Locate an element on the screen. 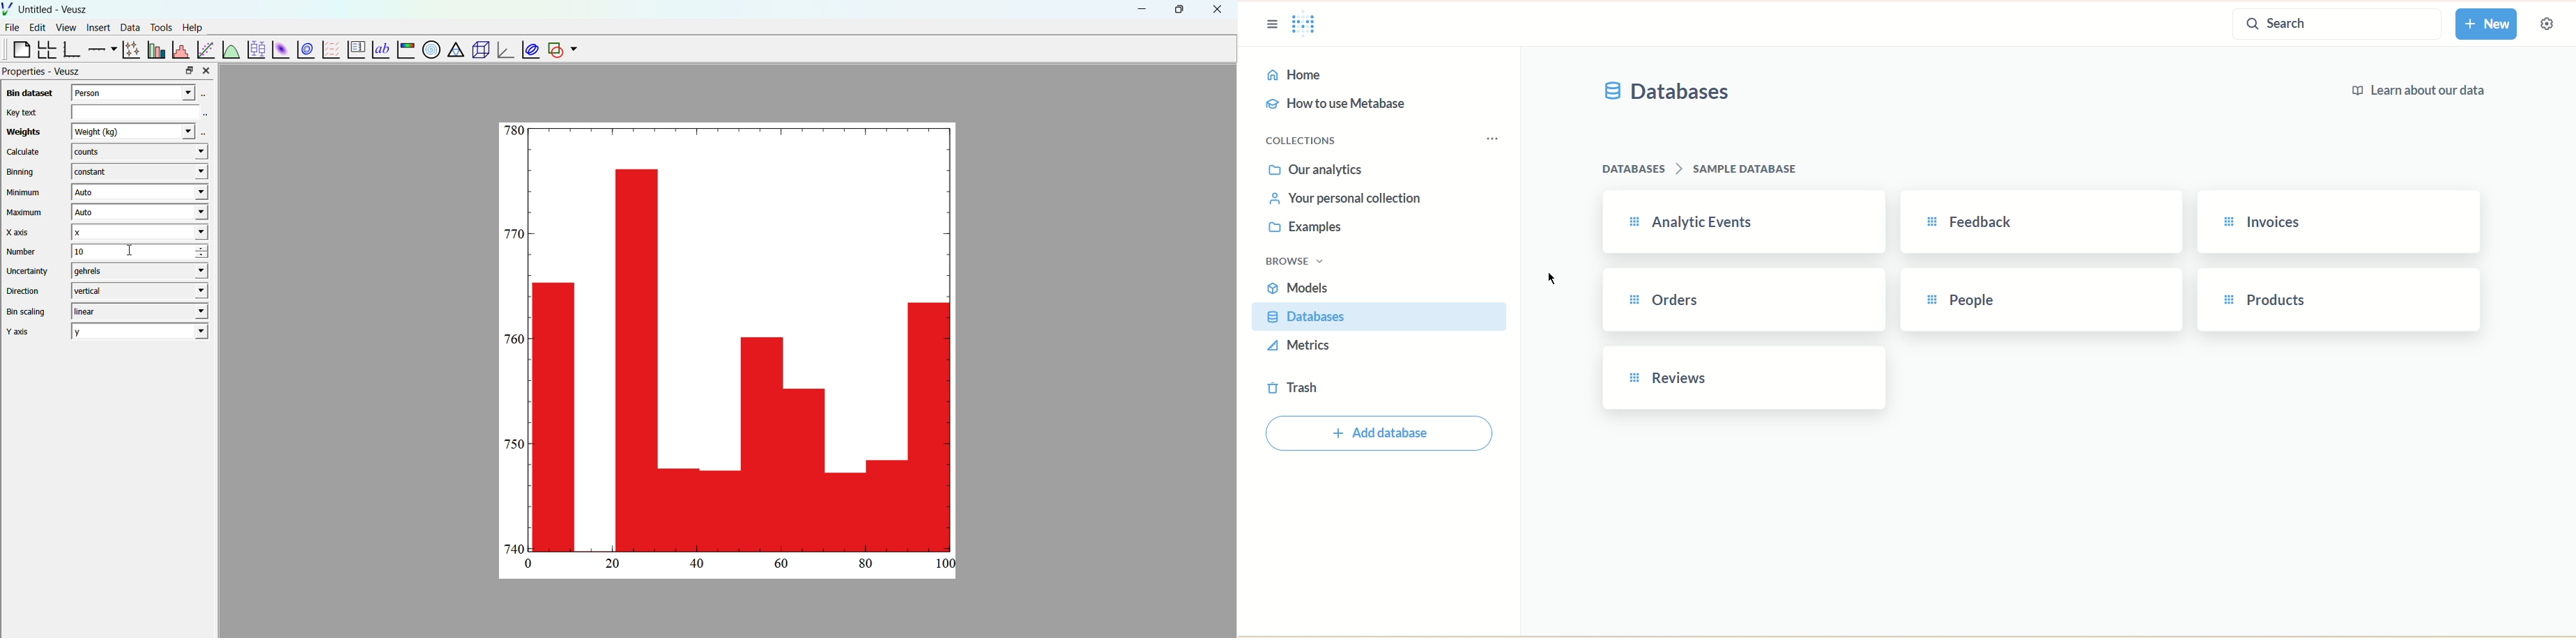 The width and height of the screenshot is (2576, 644). Calculate is located at coordinates (23, 153).